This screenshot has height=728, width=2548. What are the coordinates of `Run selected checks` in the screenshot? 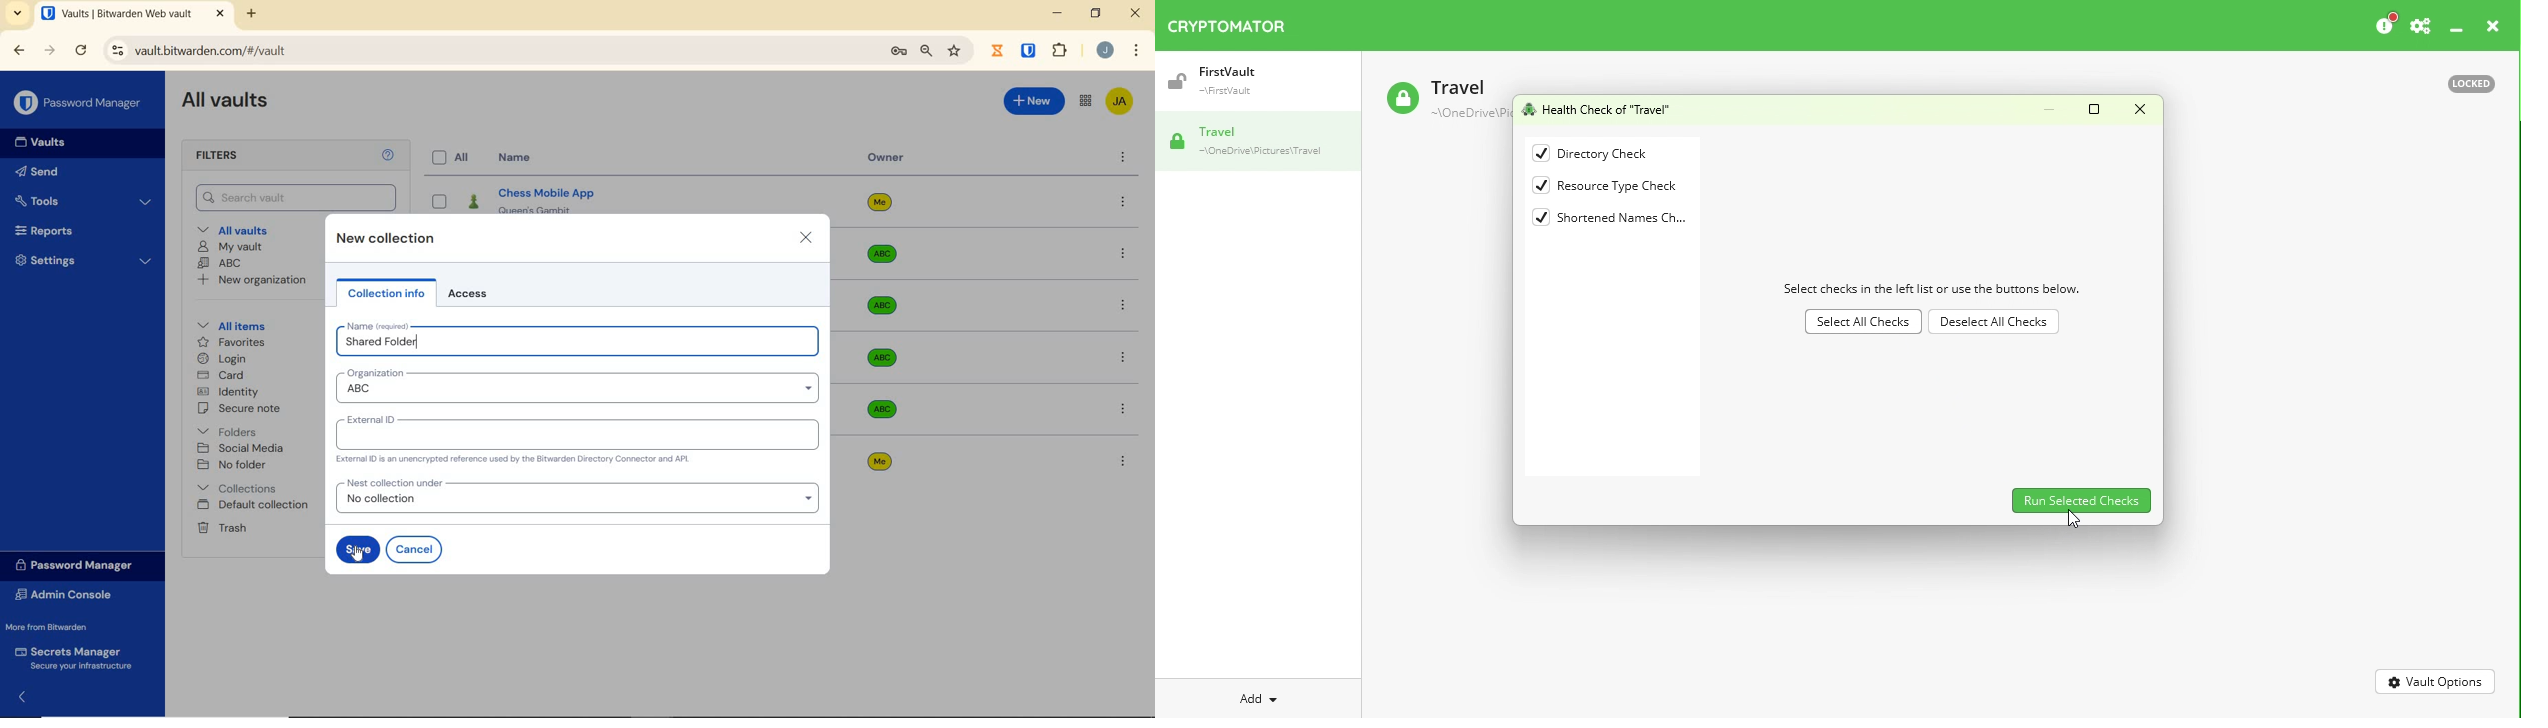 It's located at (2081, 501).